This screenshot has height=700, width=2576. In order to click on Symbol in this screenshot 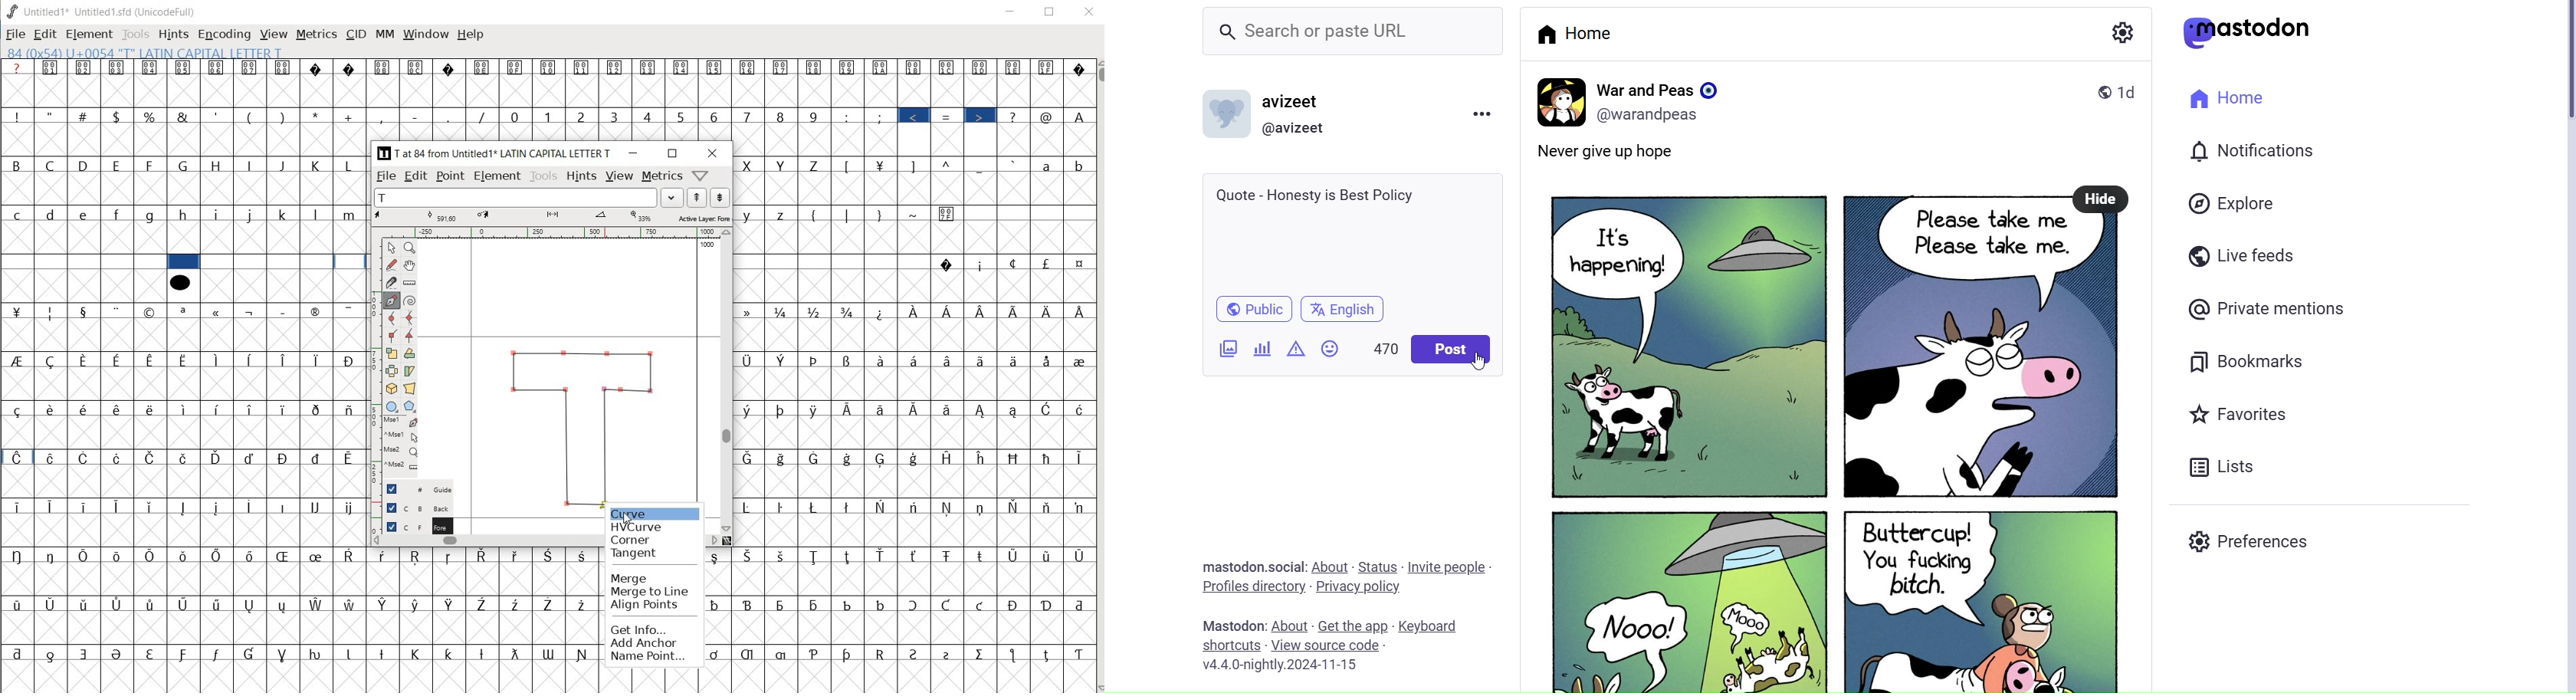, I will do `click(51, 312)`.